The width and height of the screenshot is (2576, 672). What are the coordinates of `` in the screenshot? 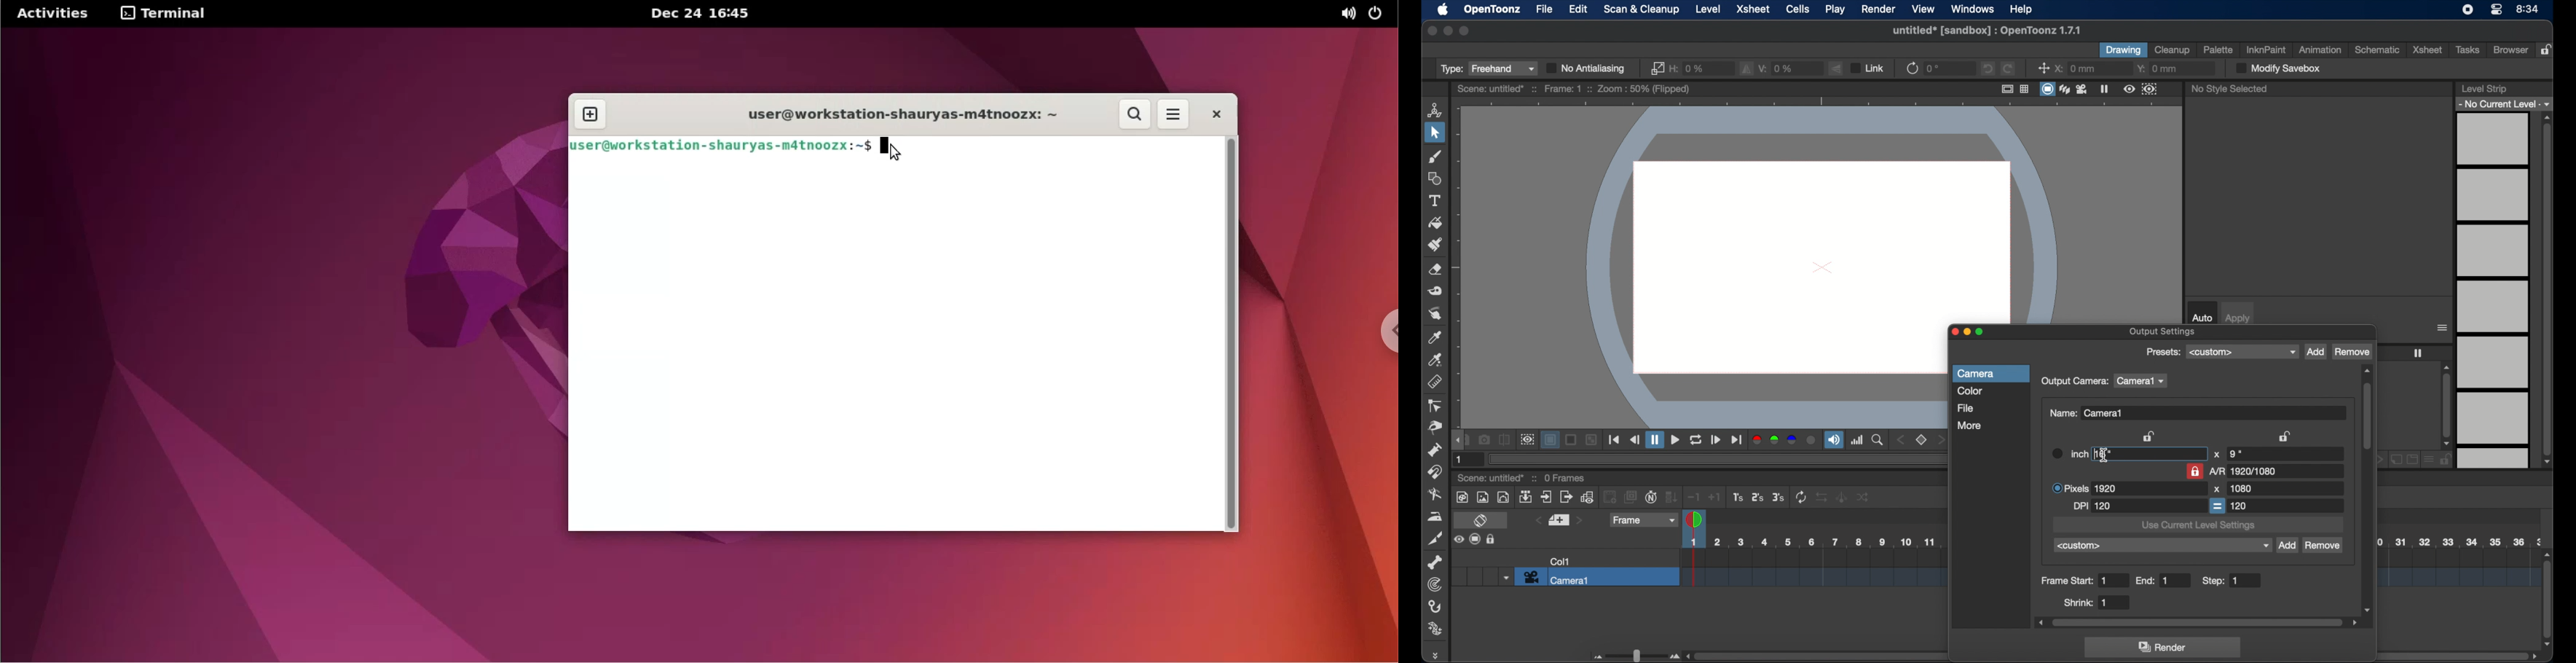 It's located at (2448, 459).